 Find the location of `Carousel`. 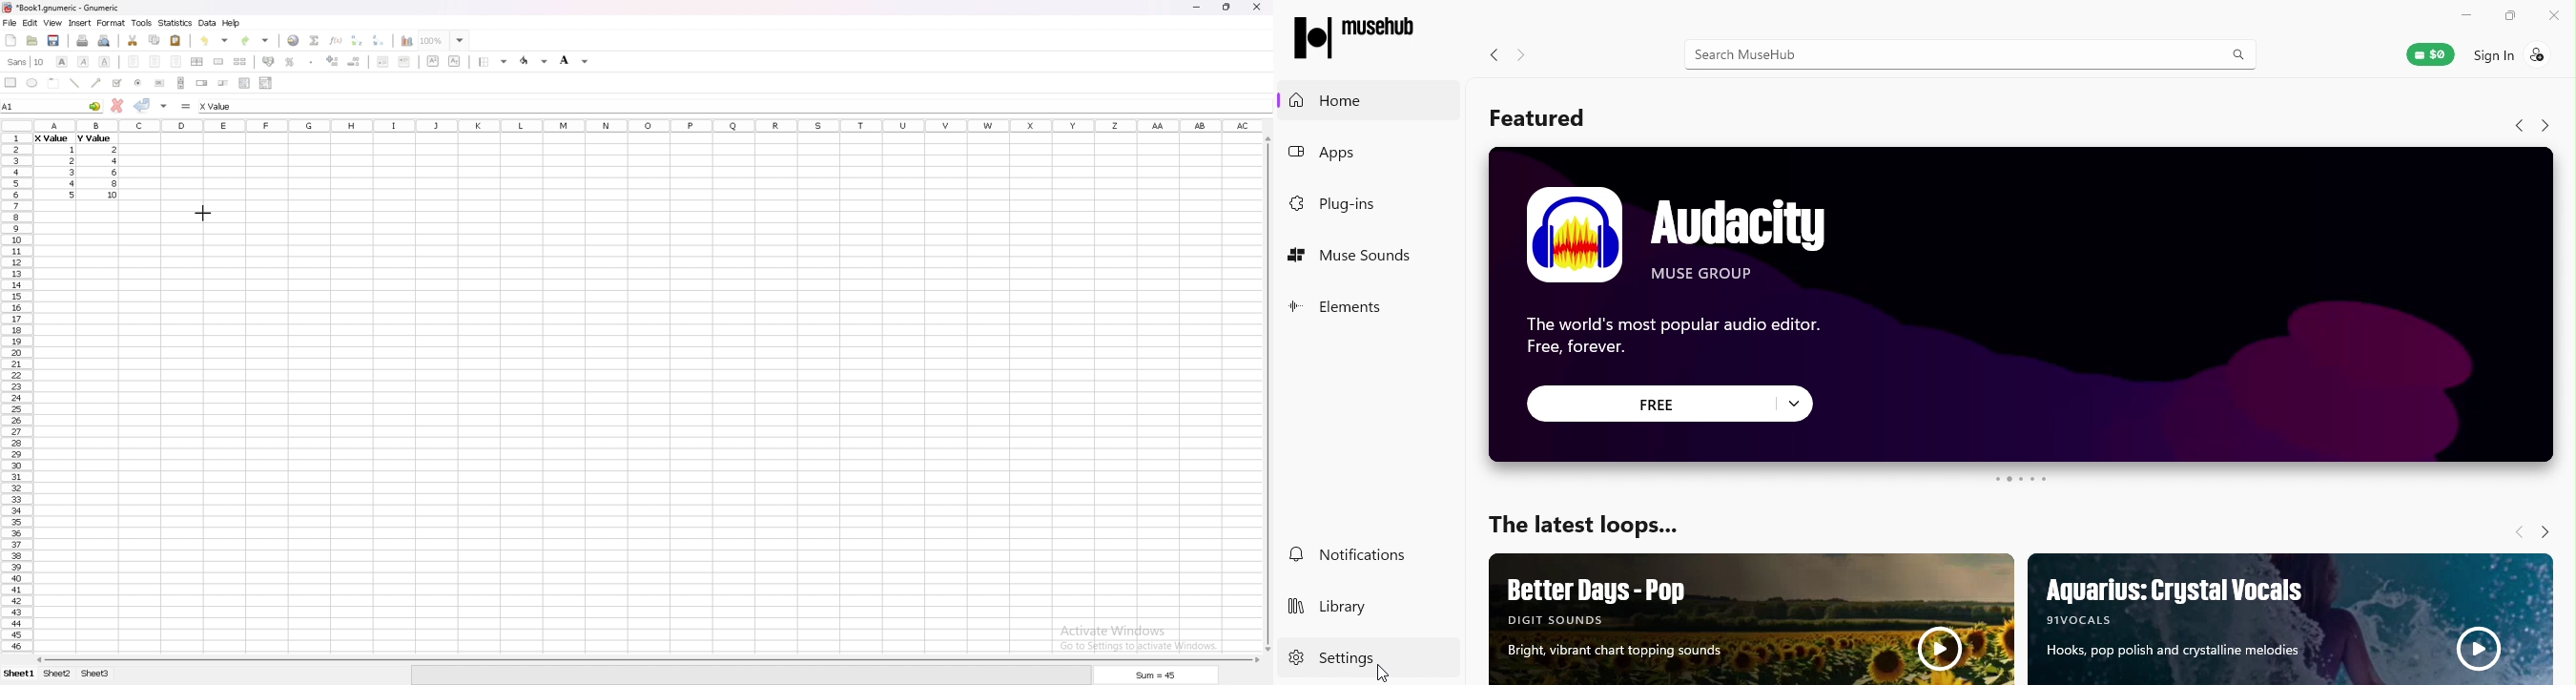

Carousel is located at coordinates (2023, 481).